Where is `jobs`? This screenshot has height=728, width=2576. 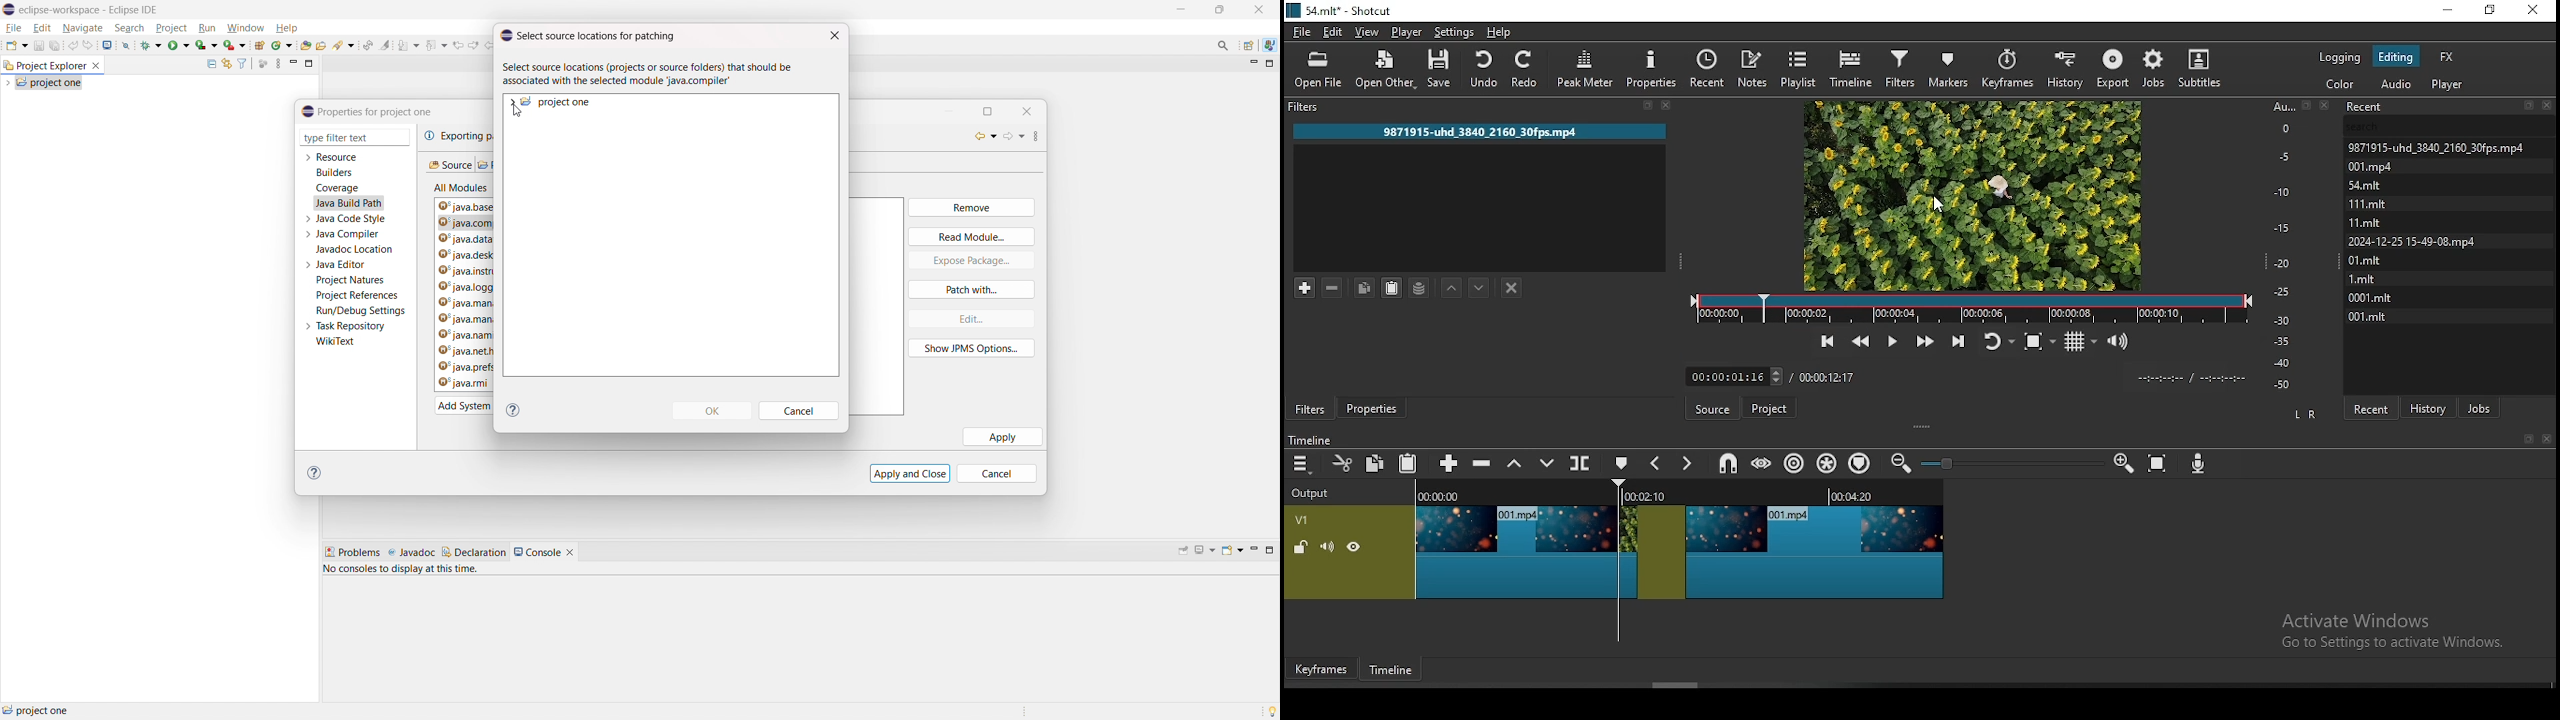
jobs is located at coordinates (2156, 70).